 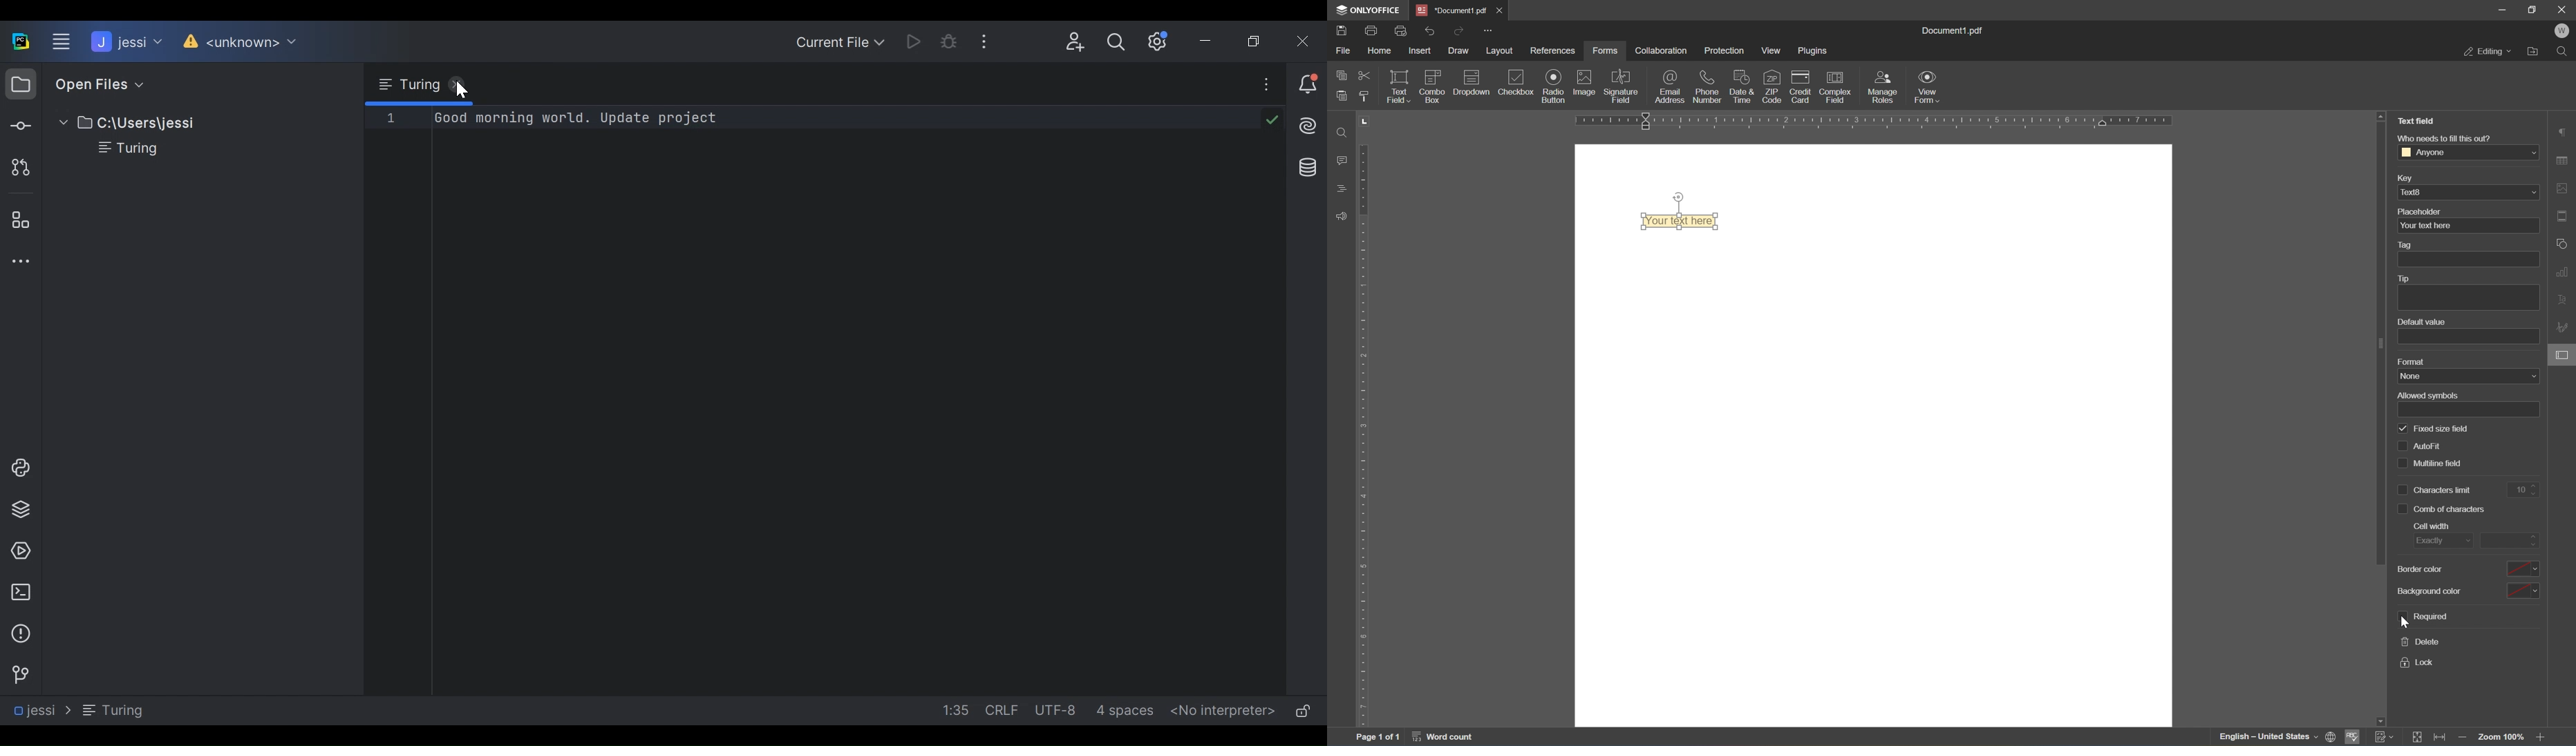 What do you see at coordinates (2420, 662) in the screenshot?
I see `lock` at bounding box center [2420, 662].